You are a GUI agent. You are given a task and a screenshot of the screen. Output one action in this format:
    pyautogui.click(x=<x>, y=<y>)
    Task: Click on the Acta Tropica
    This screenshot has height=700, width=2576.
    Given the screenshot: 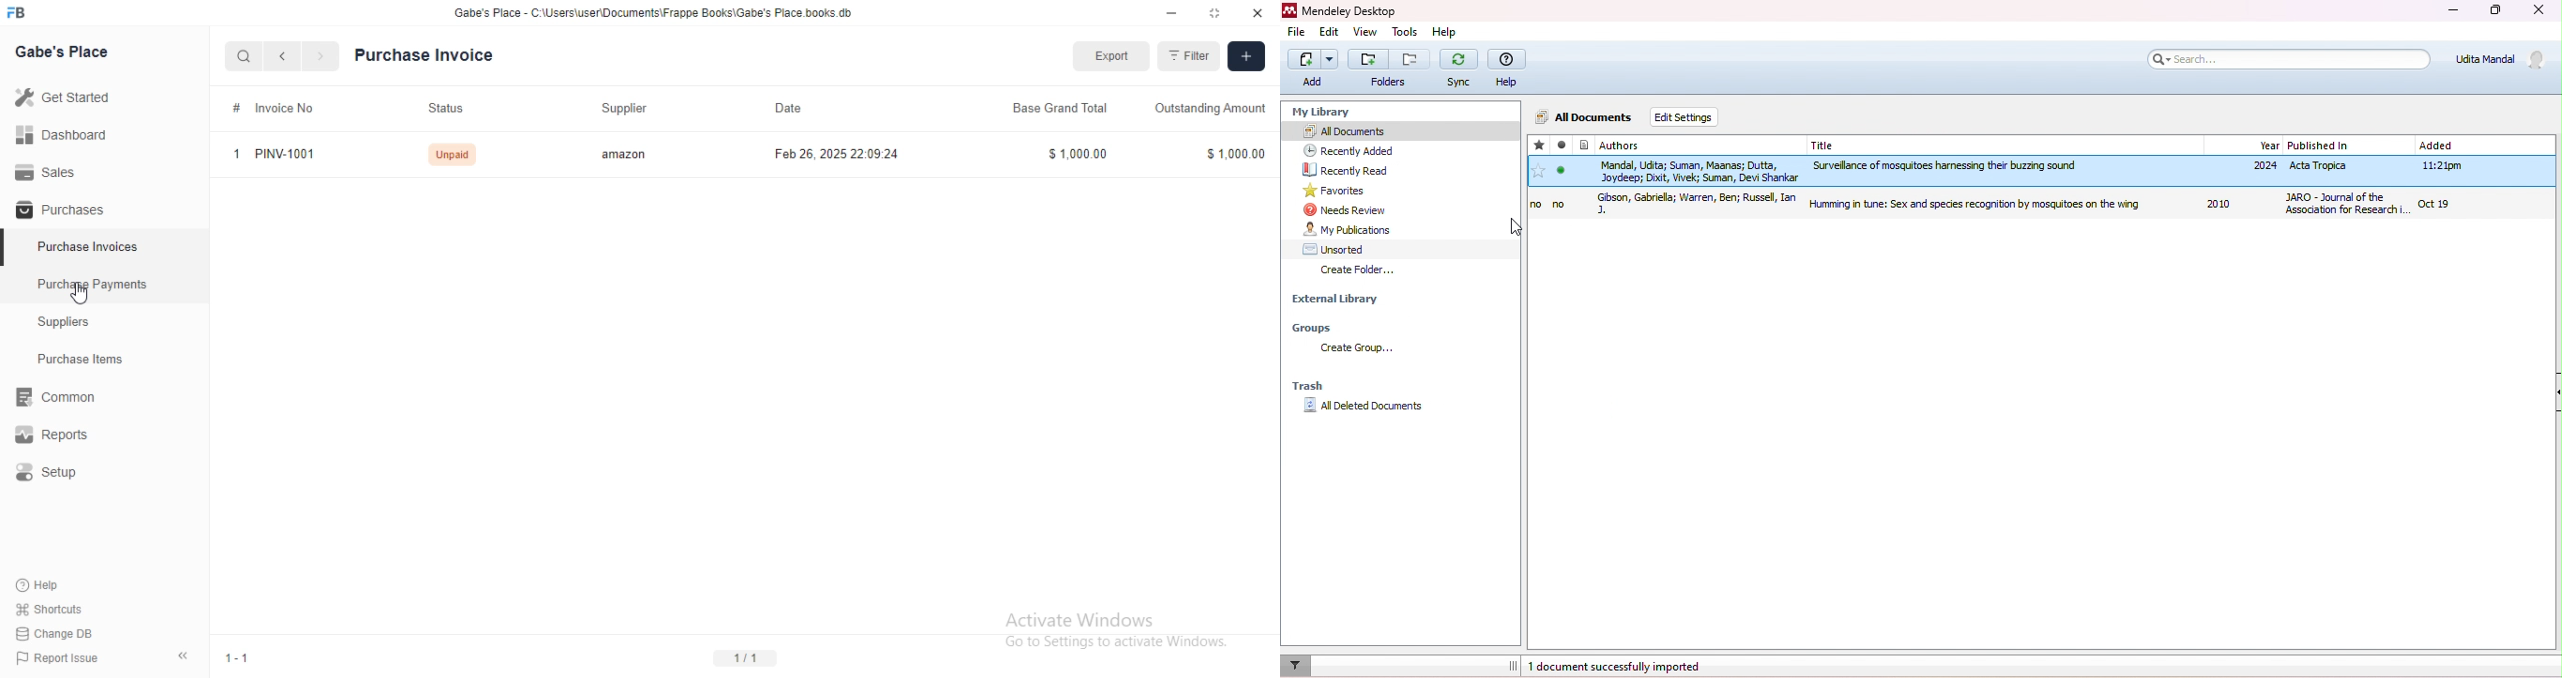 What is the action you would take?
    pyautogui.click(x=2320, y=166)
    